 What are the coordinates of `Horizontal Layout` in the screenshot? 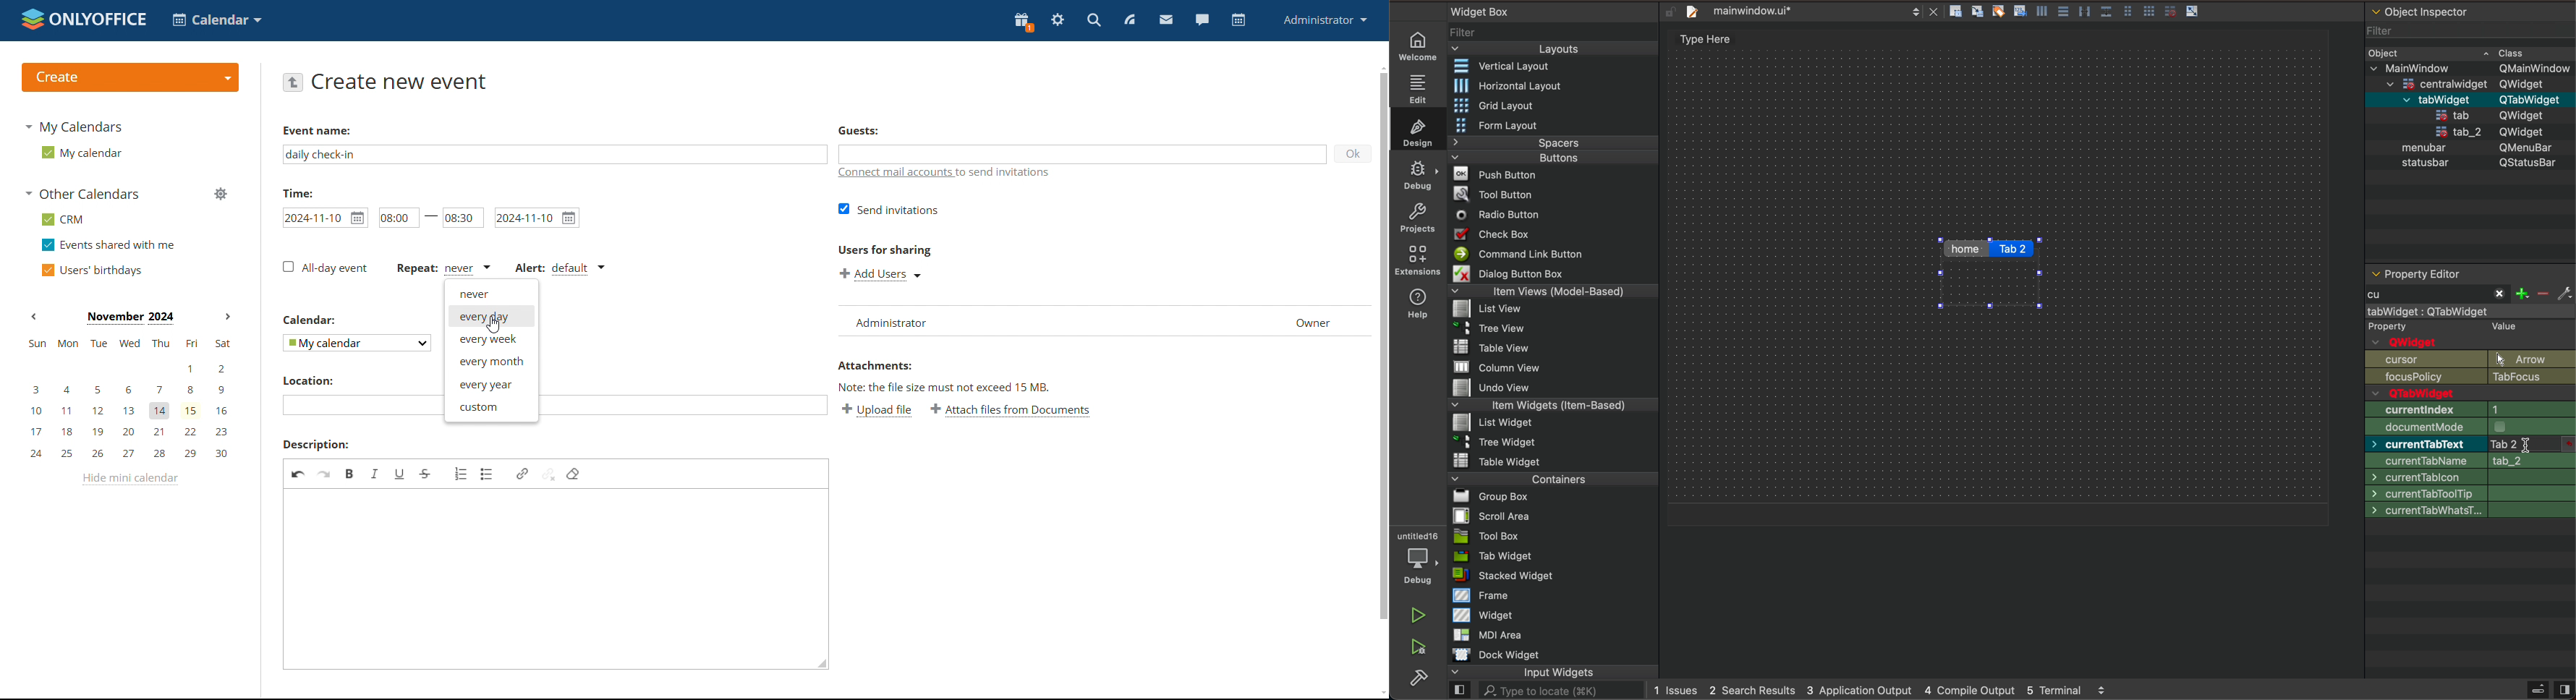 It's located at (1501, 87).